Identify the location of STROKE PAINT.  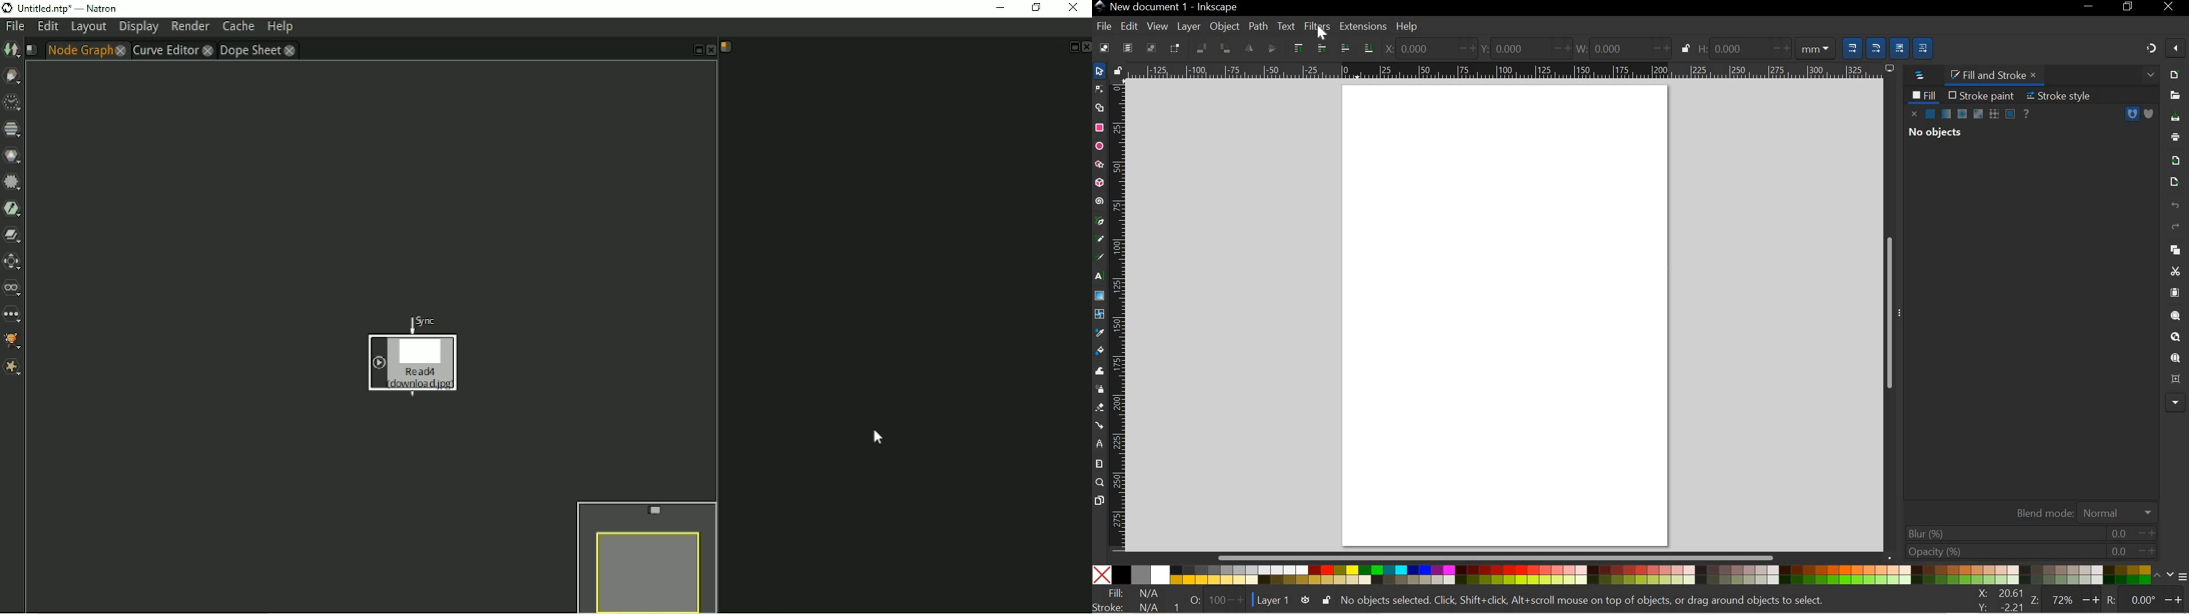
(1982, 95).